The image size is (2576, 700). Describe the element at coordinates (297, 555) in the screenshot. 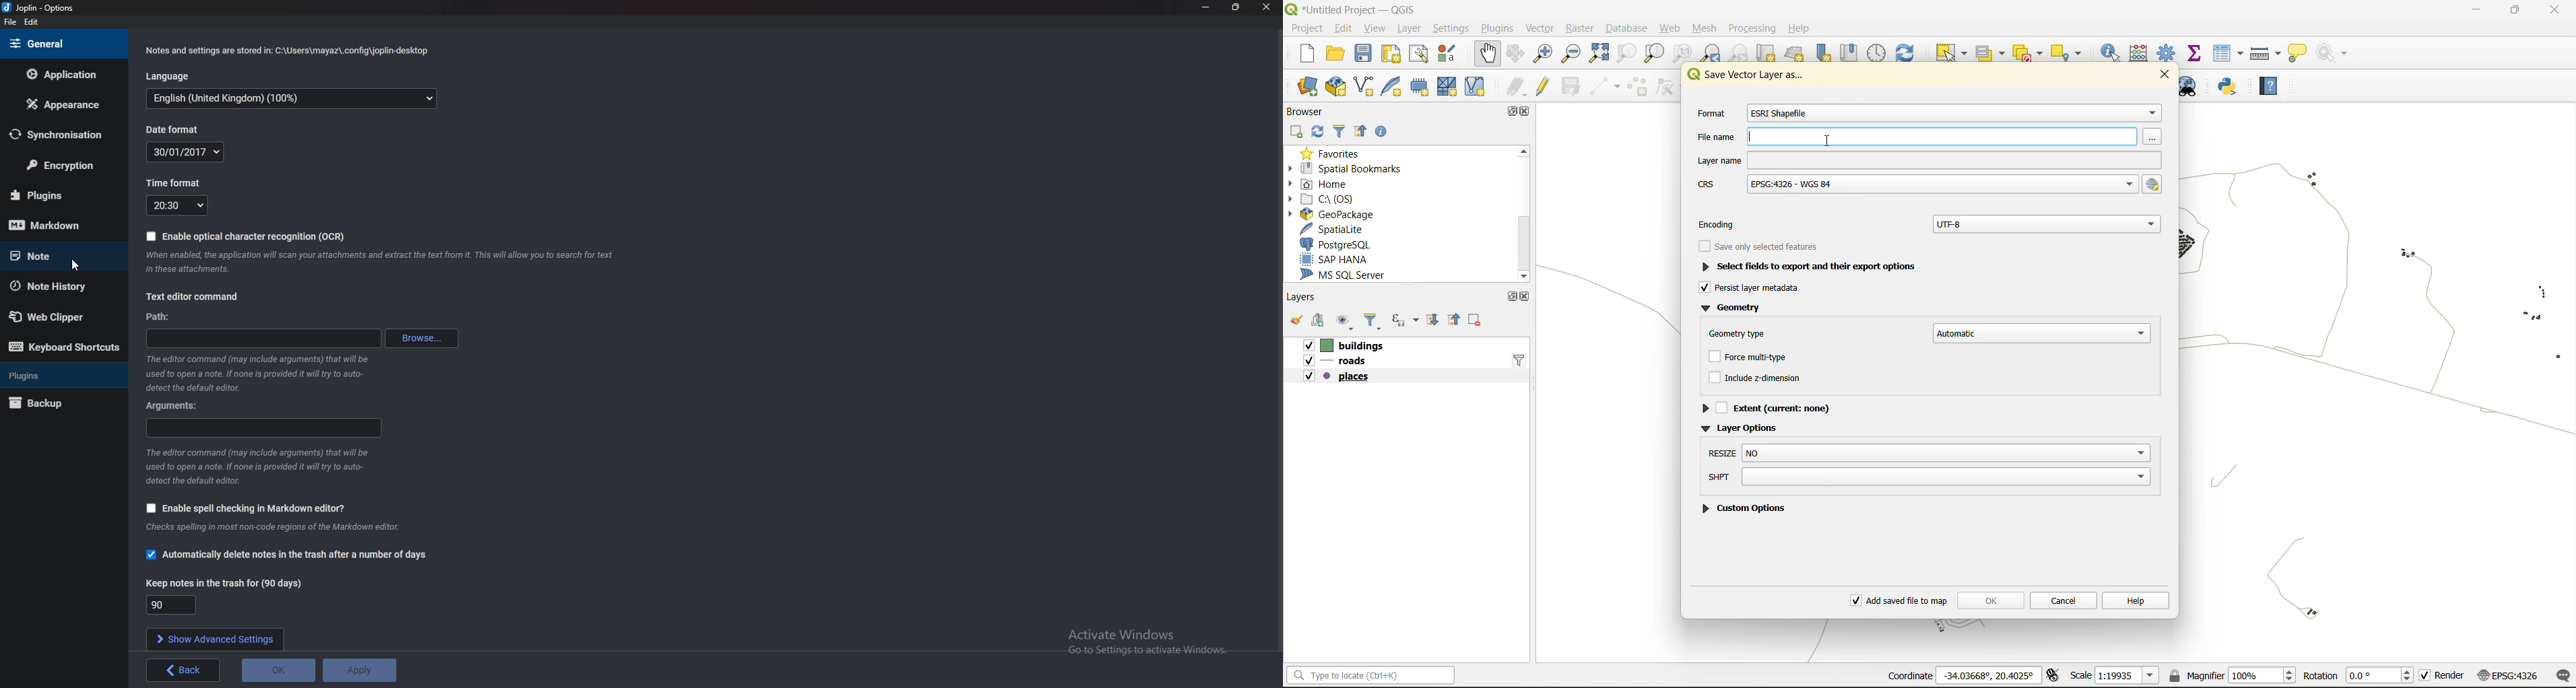

I see `Automatically delete notes` at that location.